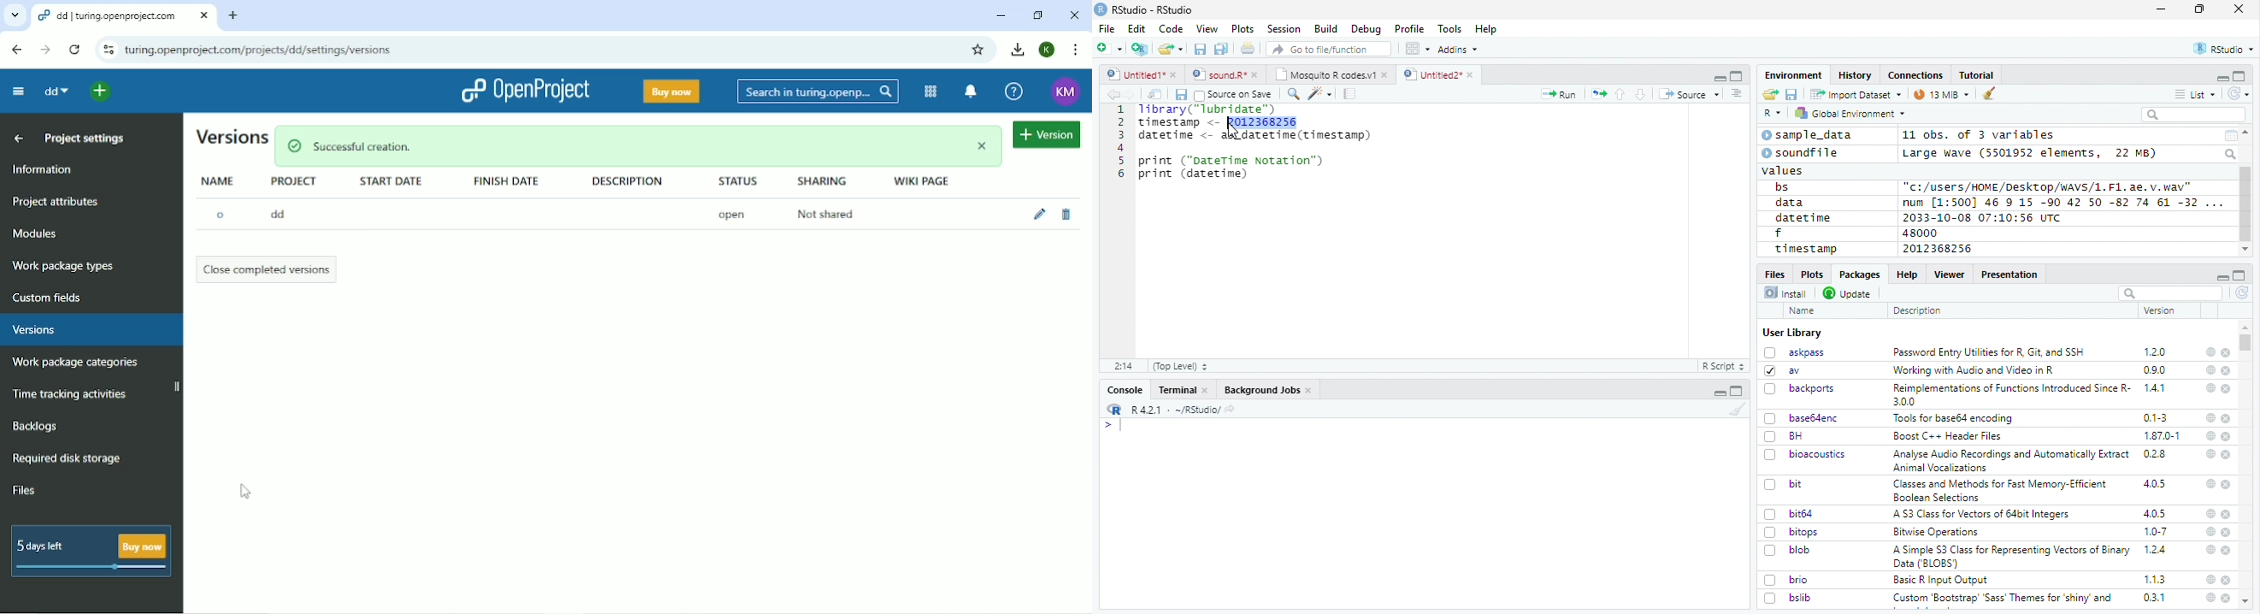  Describe the element at coordinates (74, 363) in the screenshot. I see `Work package categories` at that location.